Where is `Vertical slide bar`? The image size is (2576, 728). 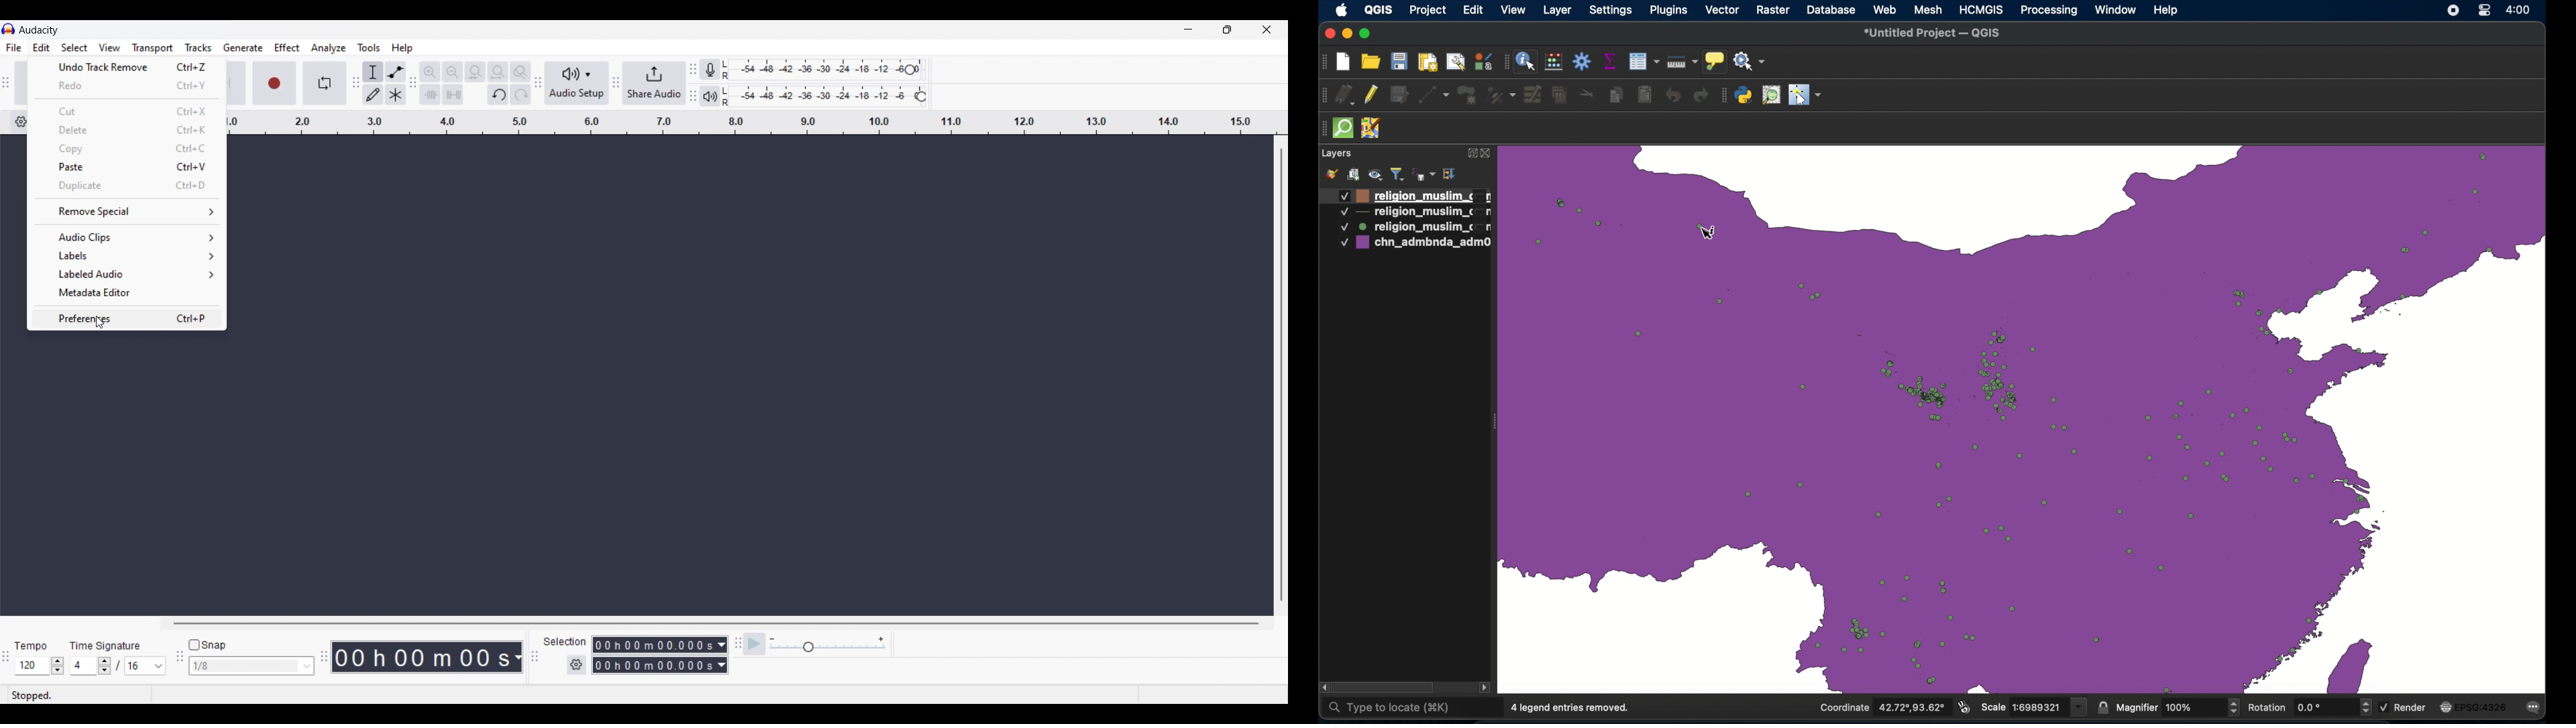
Vertical slide bar is located at coordinates (1281, 375).